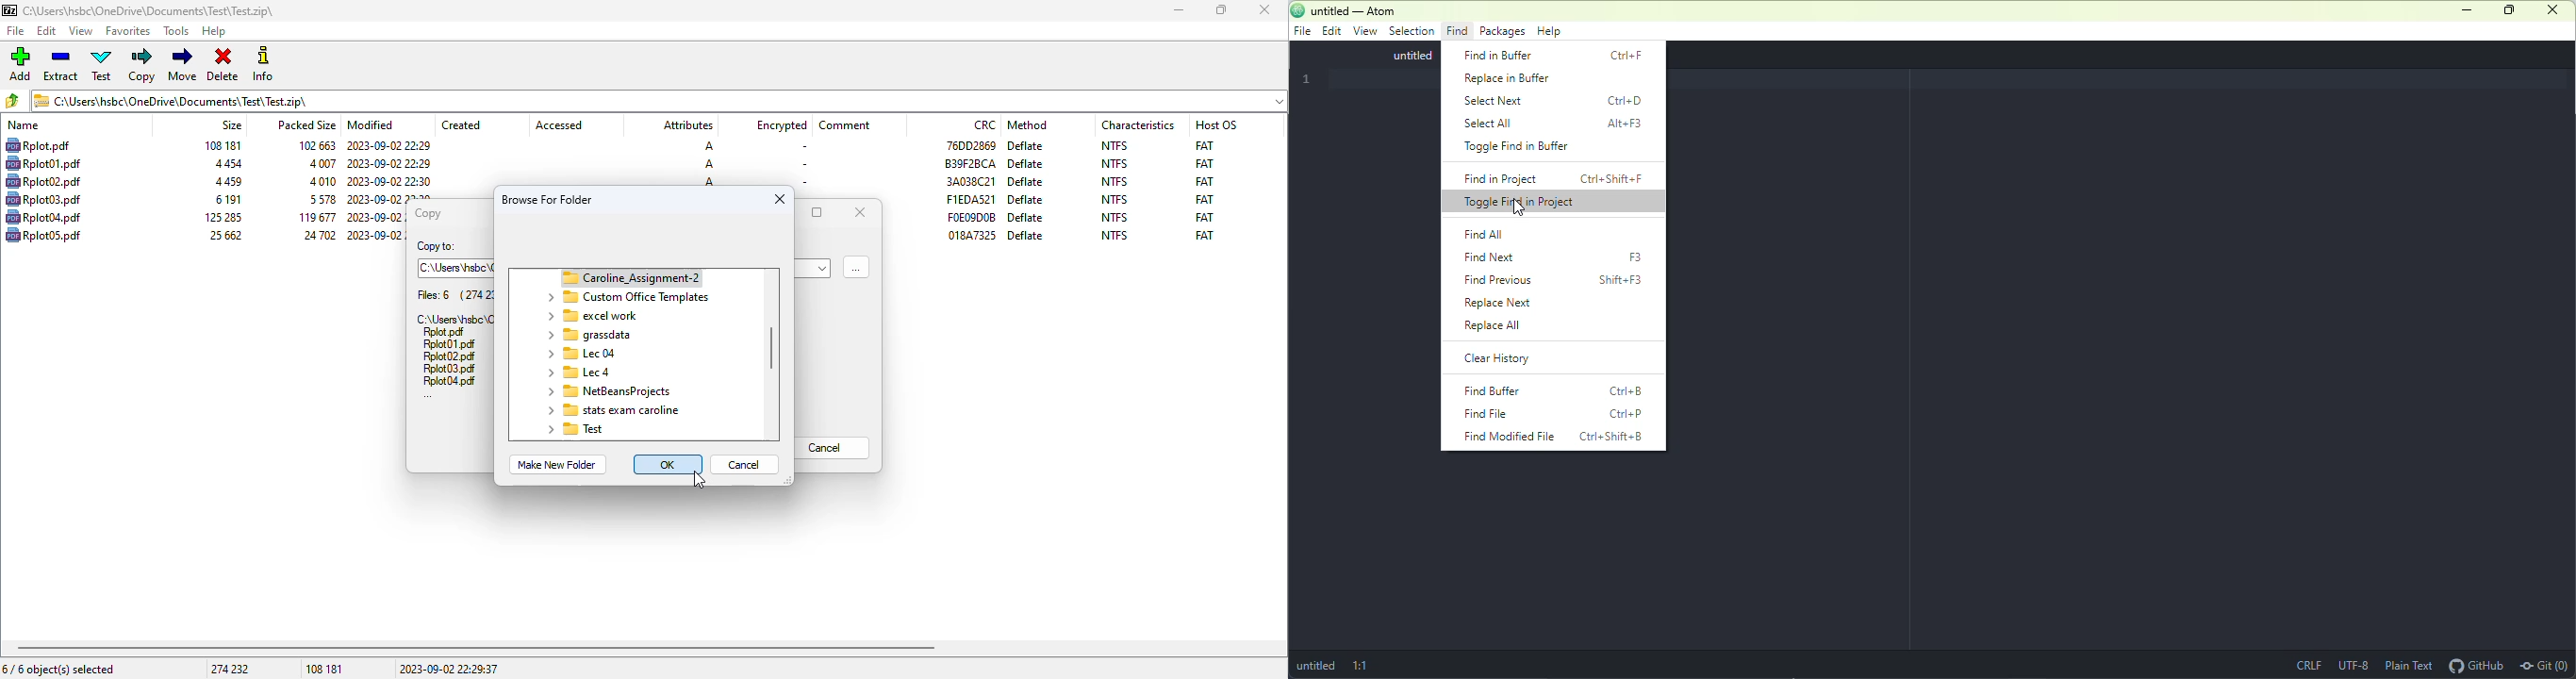  What do you see at coordinates (321, 181) in the screenshot?
I see `packed size` at bounding box center [321, 181].